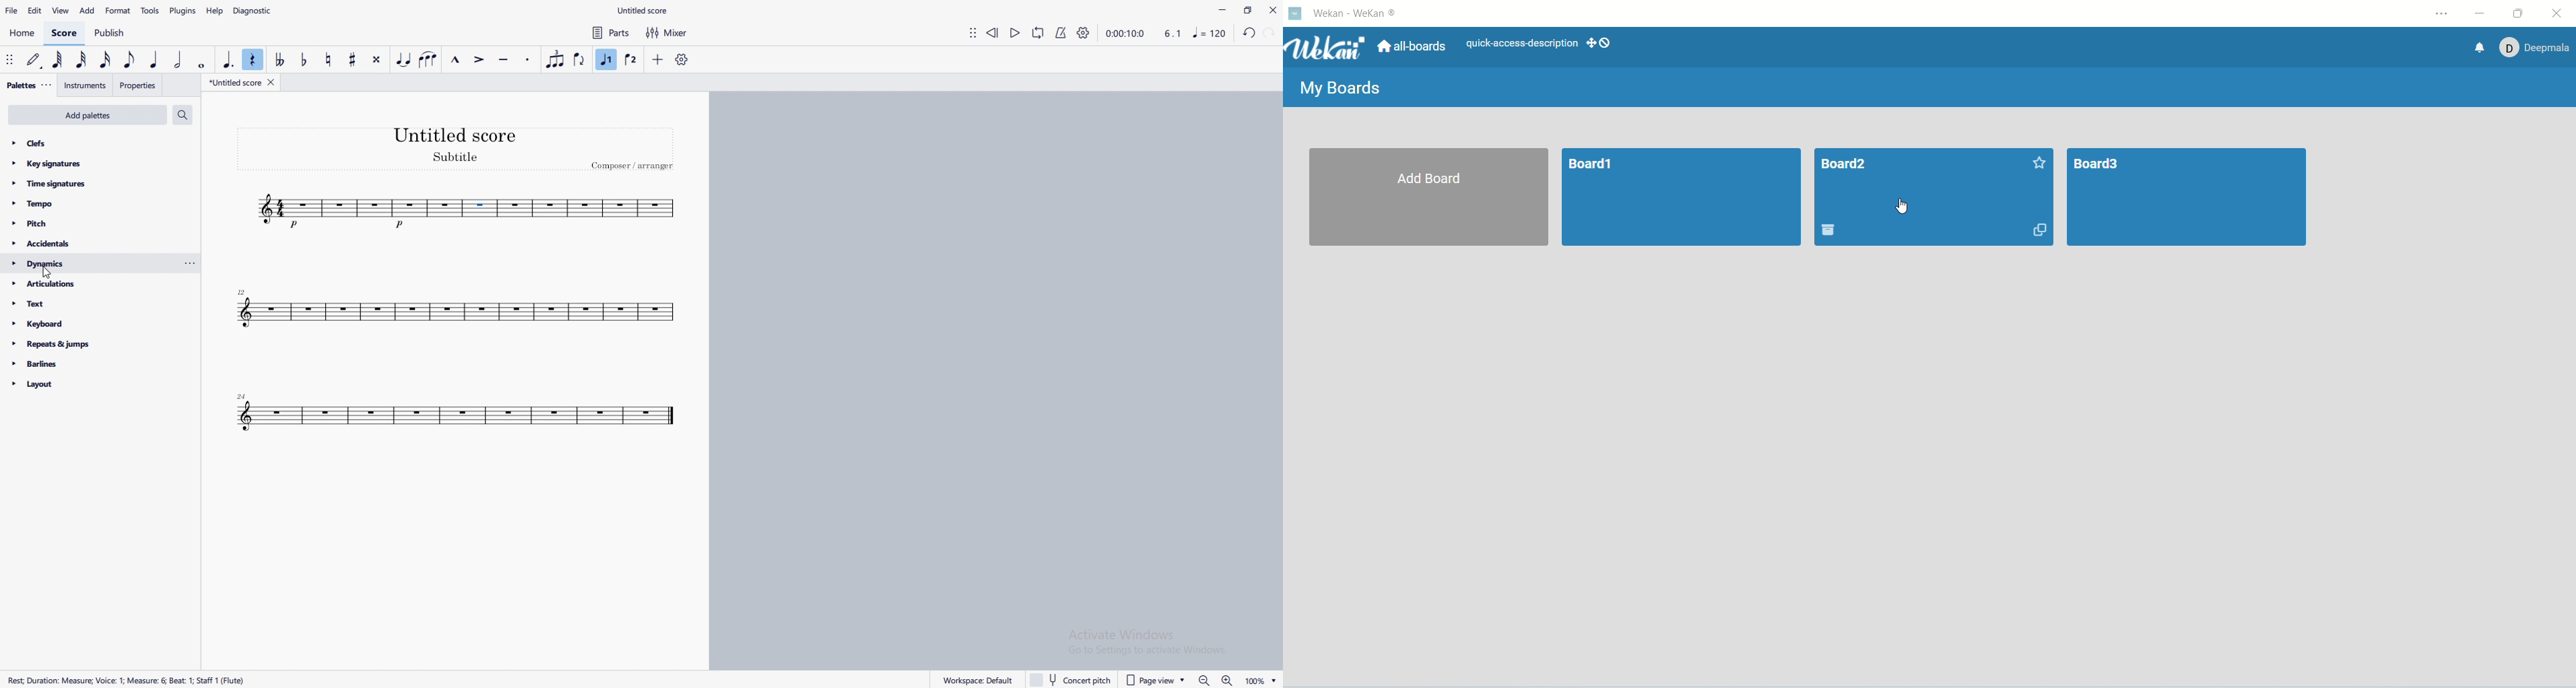 This screenshot has width=2576, height=700. I want to click on parts, so click(613, 33).